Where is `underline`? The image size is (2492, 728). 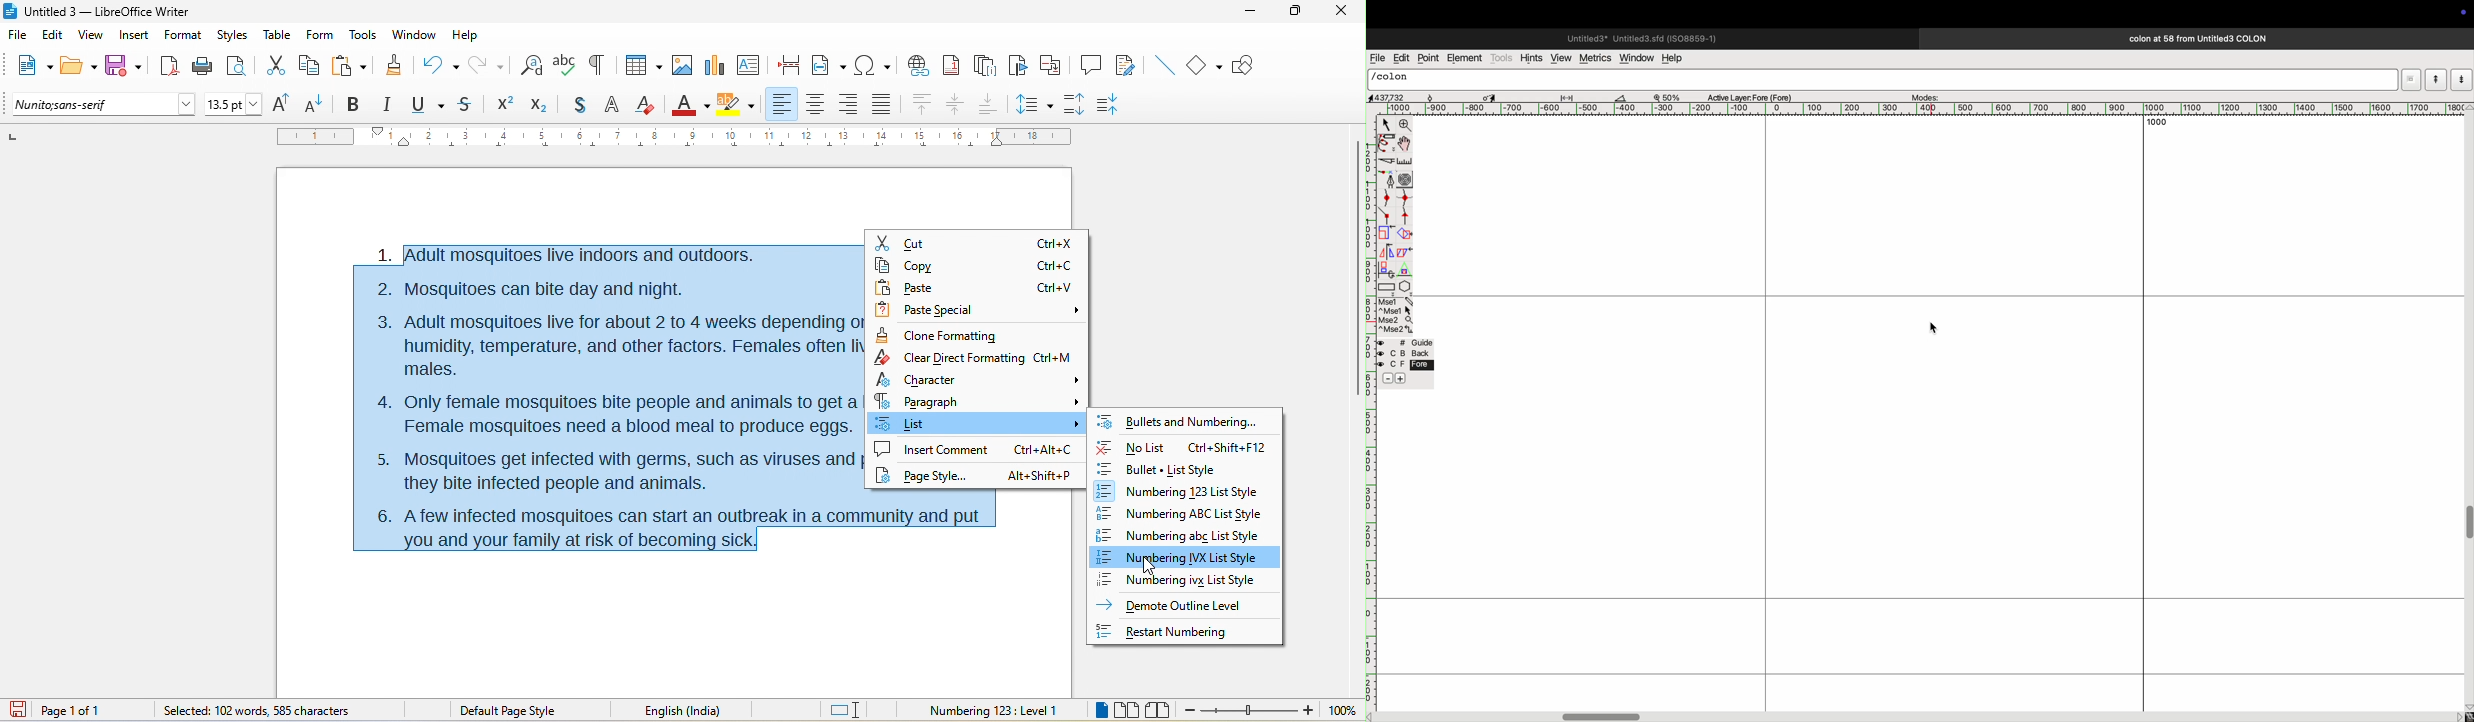 underline is located at coordinates (429, 105).